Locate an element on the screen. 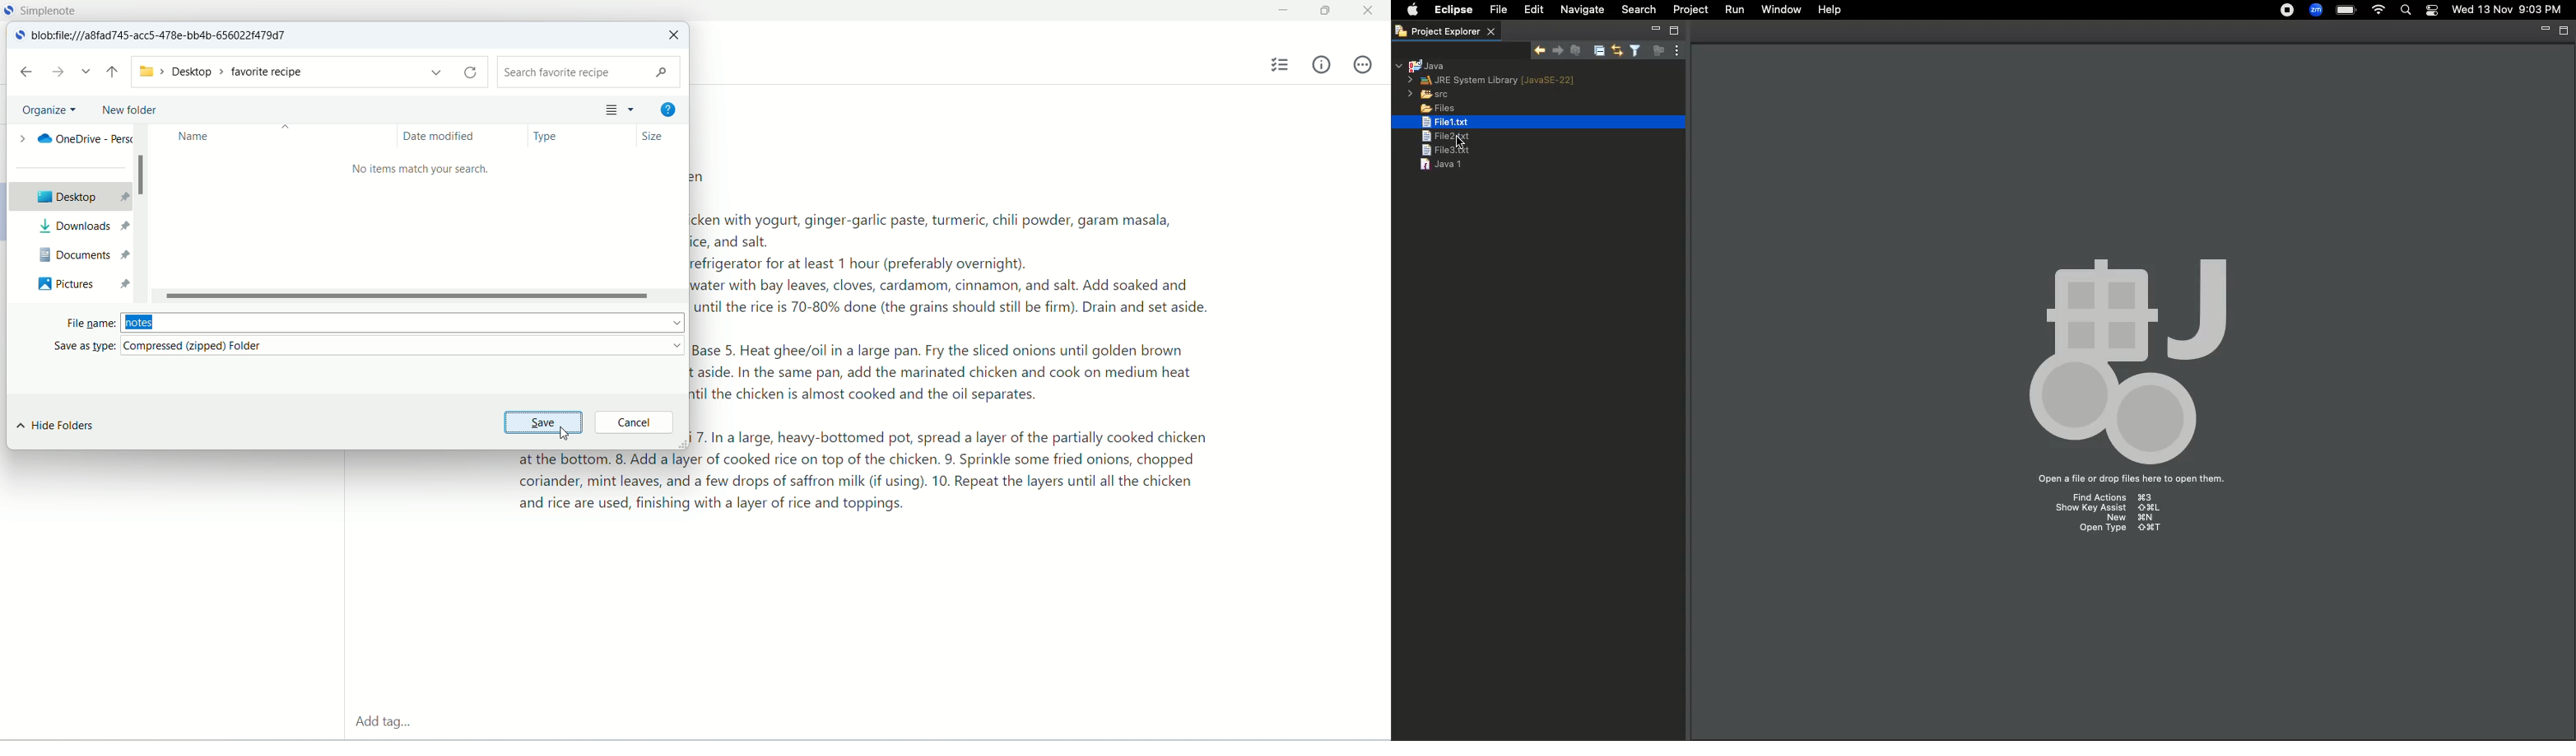 This screenshot has width=2576, height=756. actions is located at coordinates (1363, 65).